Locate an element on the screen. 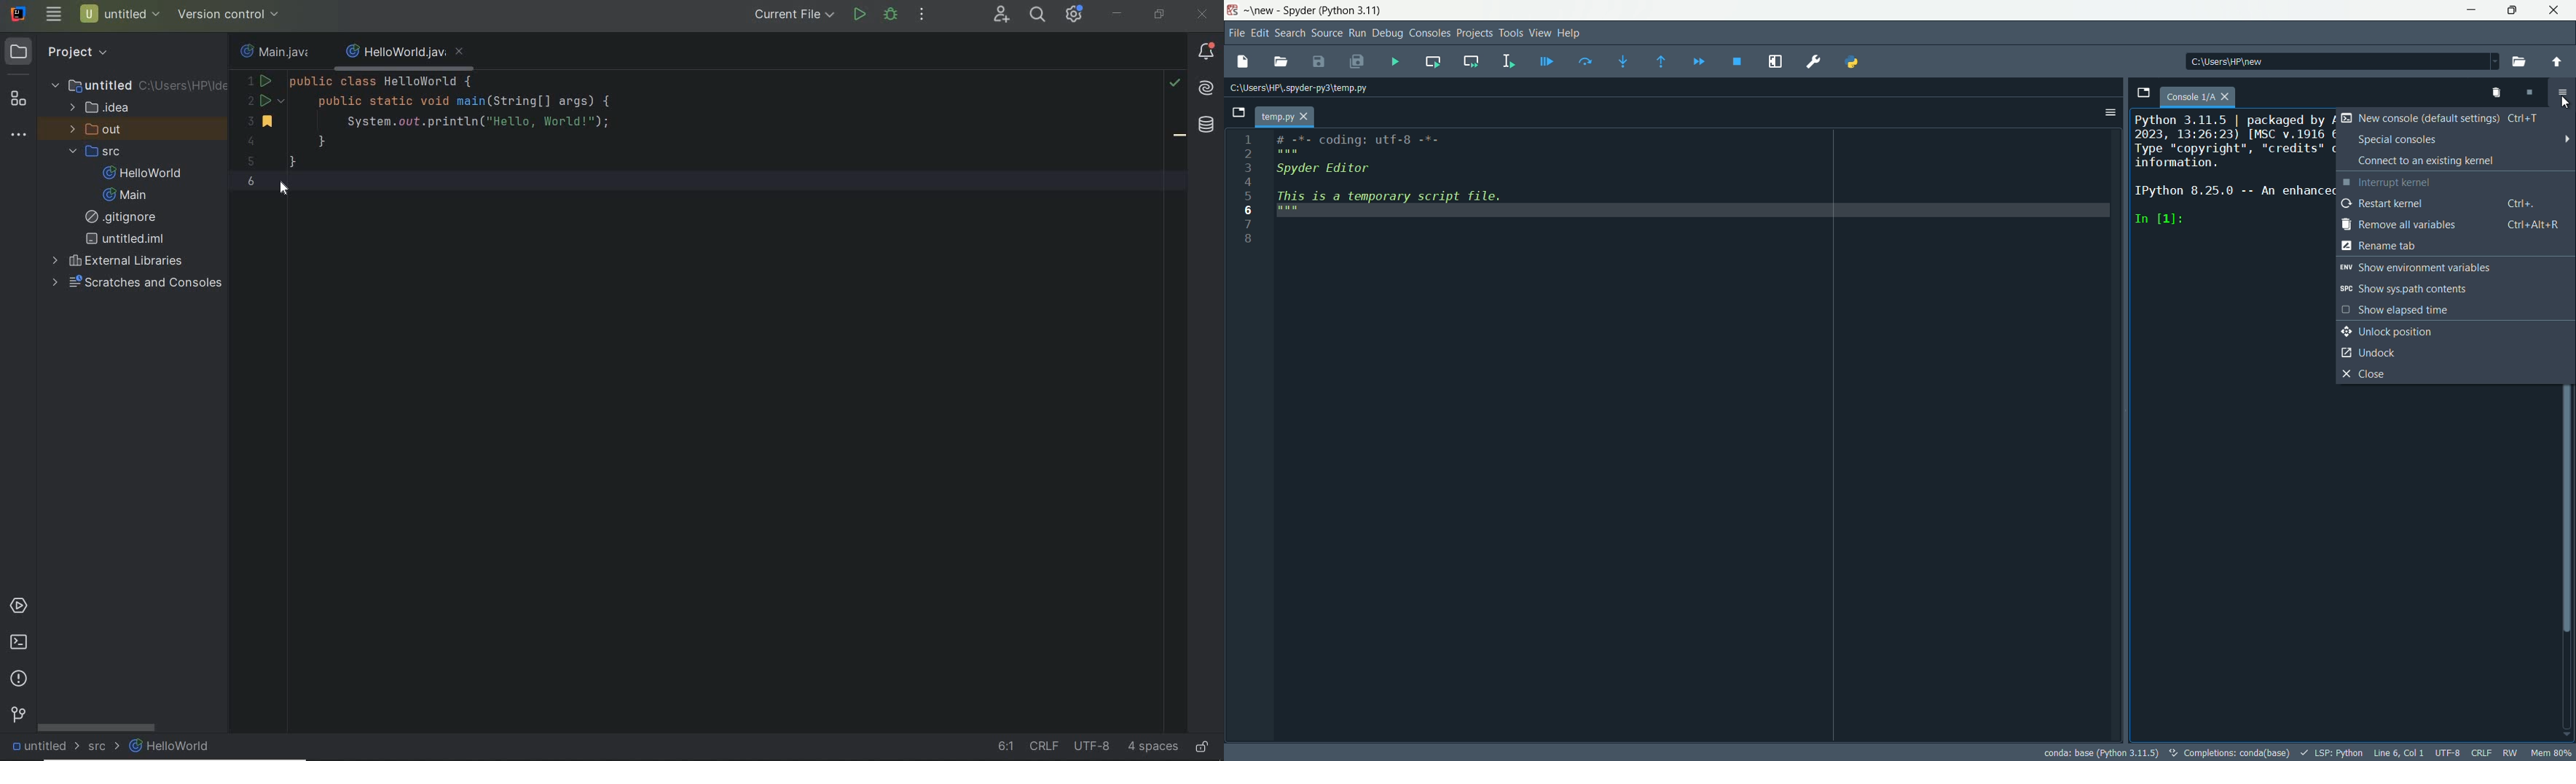 The width and height of the screenshot is (2576, 784). Connect to an existing kernel is located at coordinates (2445, 161).